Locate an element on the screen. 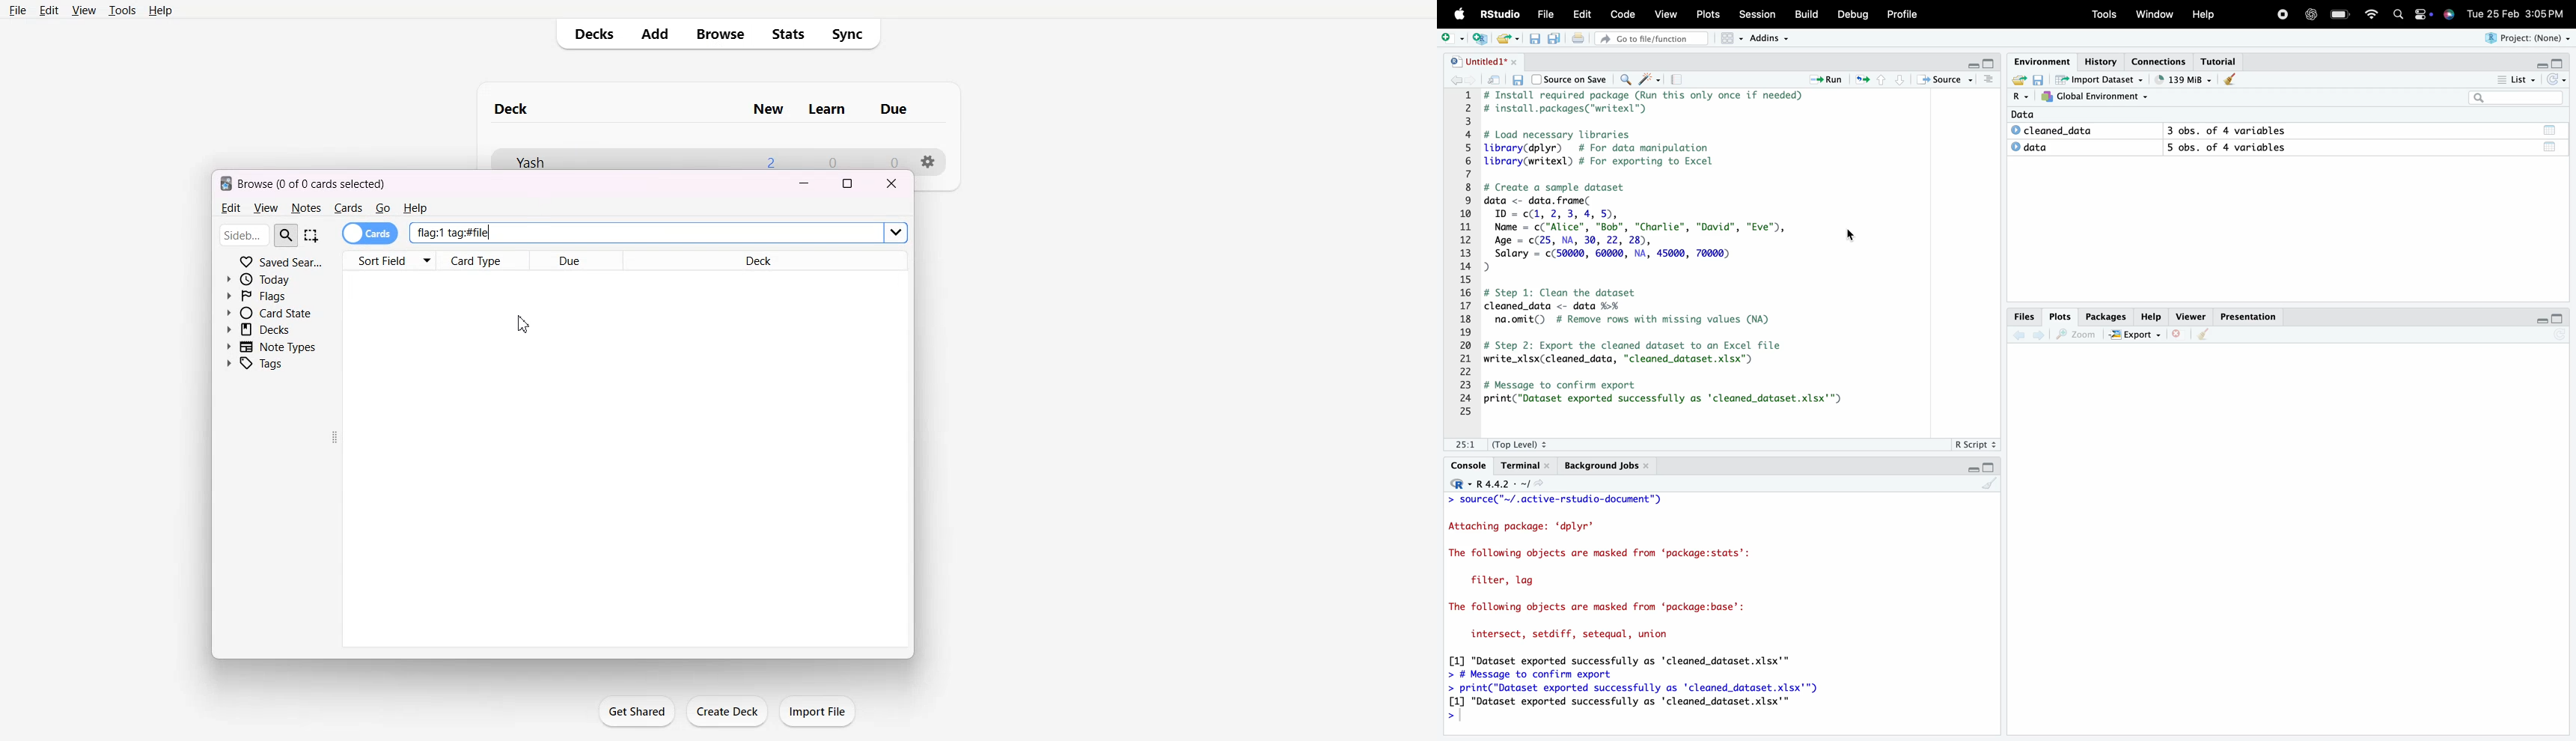 The image size is (2576, 756). Deck is located at coordinates (765, 261).